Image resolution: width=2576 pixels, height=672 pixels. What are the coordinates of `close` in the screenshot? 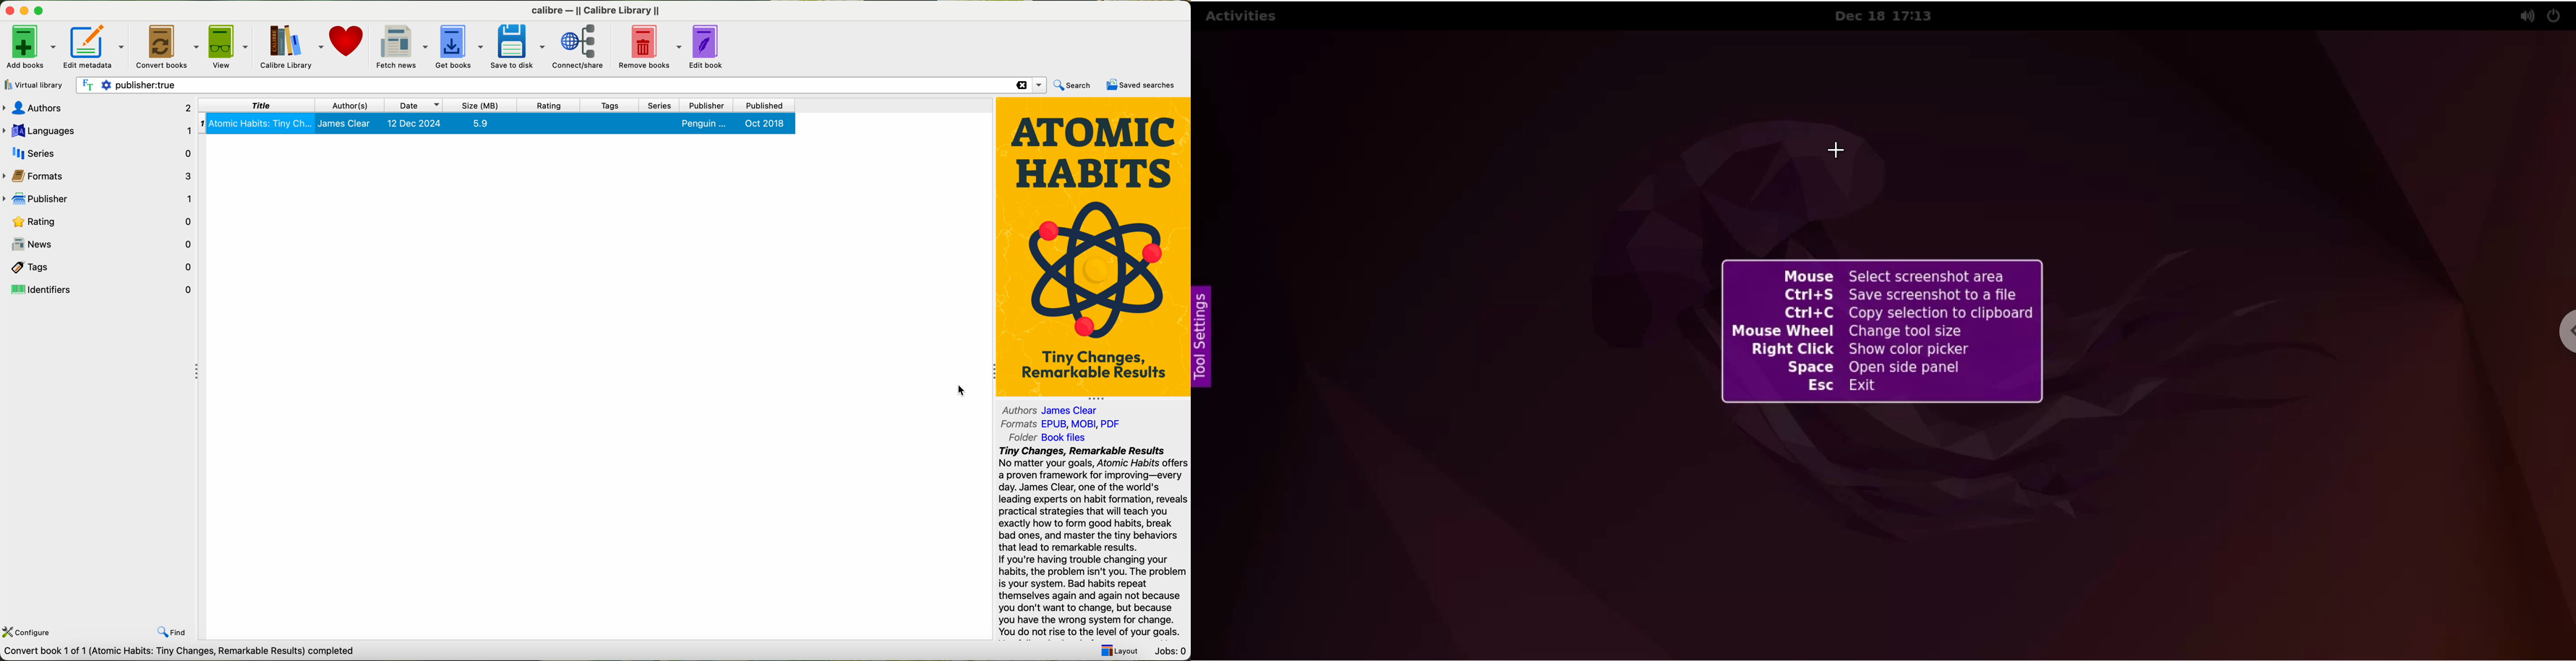 It's located at (29, 10).